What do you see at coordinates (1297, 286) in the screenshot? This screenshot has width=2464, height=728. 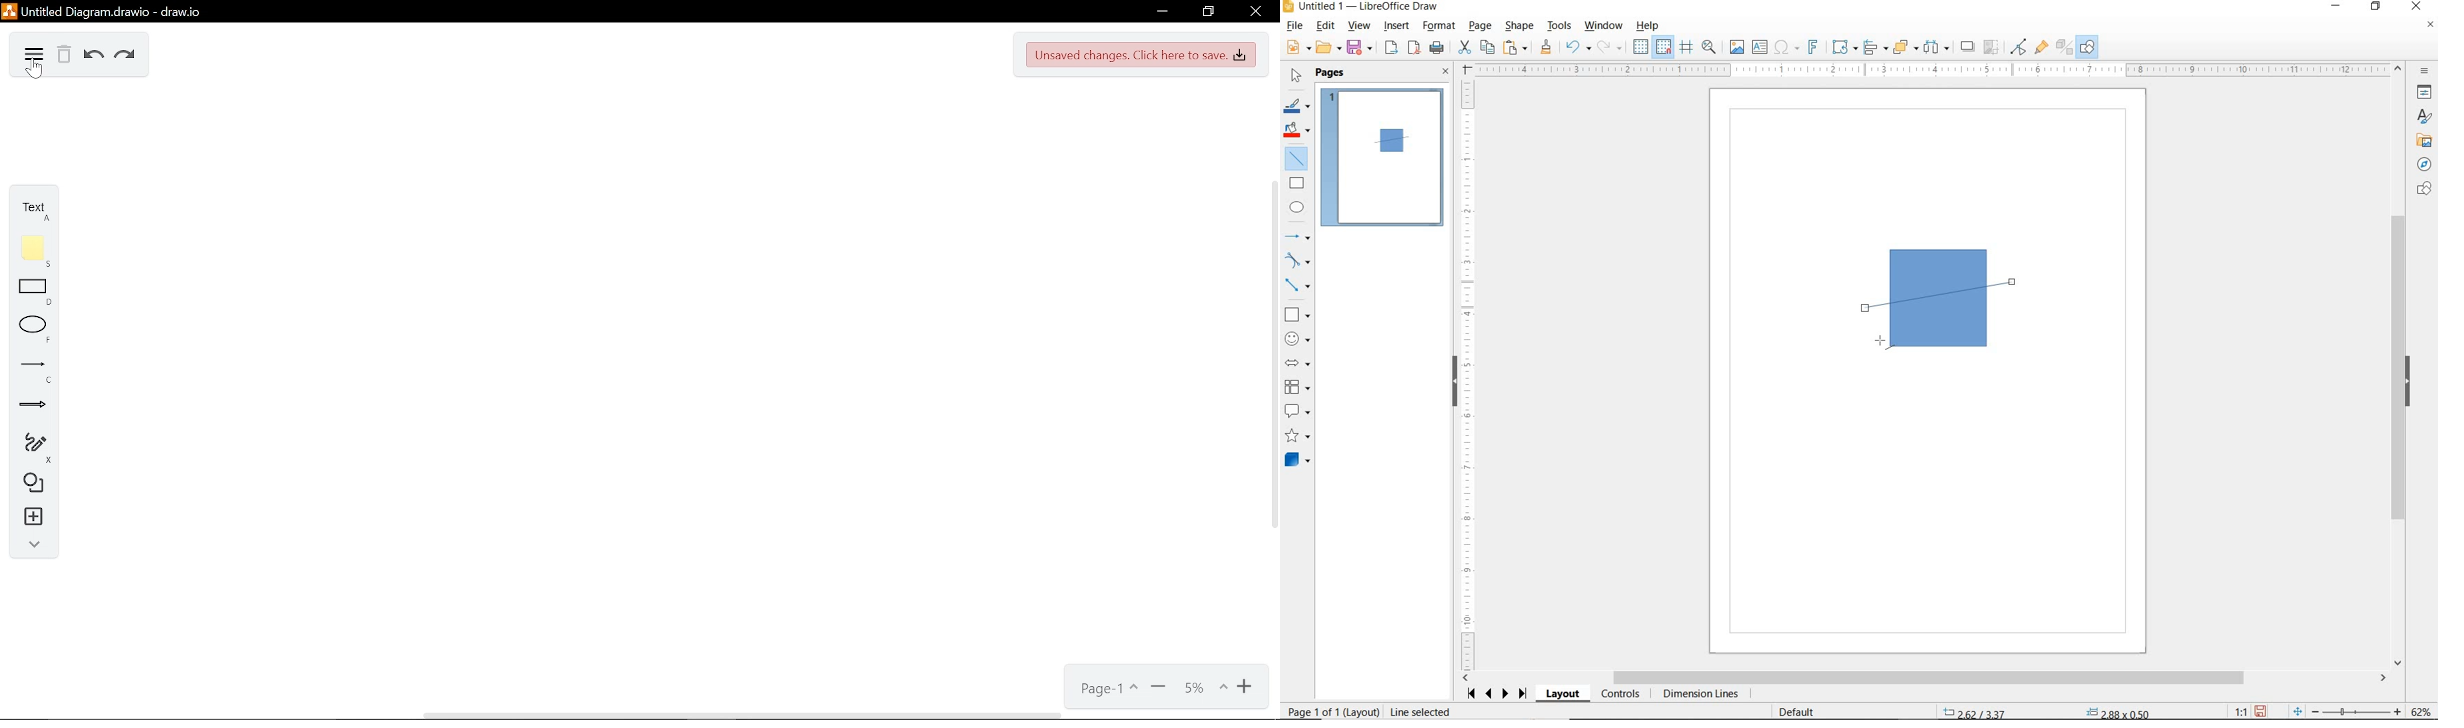 I see `CONNECTORS` at bounding box center [1297, 286].